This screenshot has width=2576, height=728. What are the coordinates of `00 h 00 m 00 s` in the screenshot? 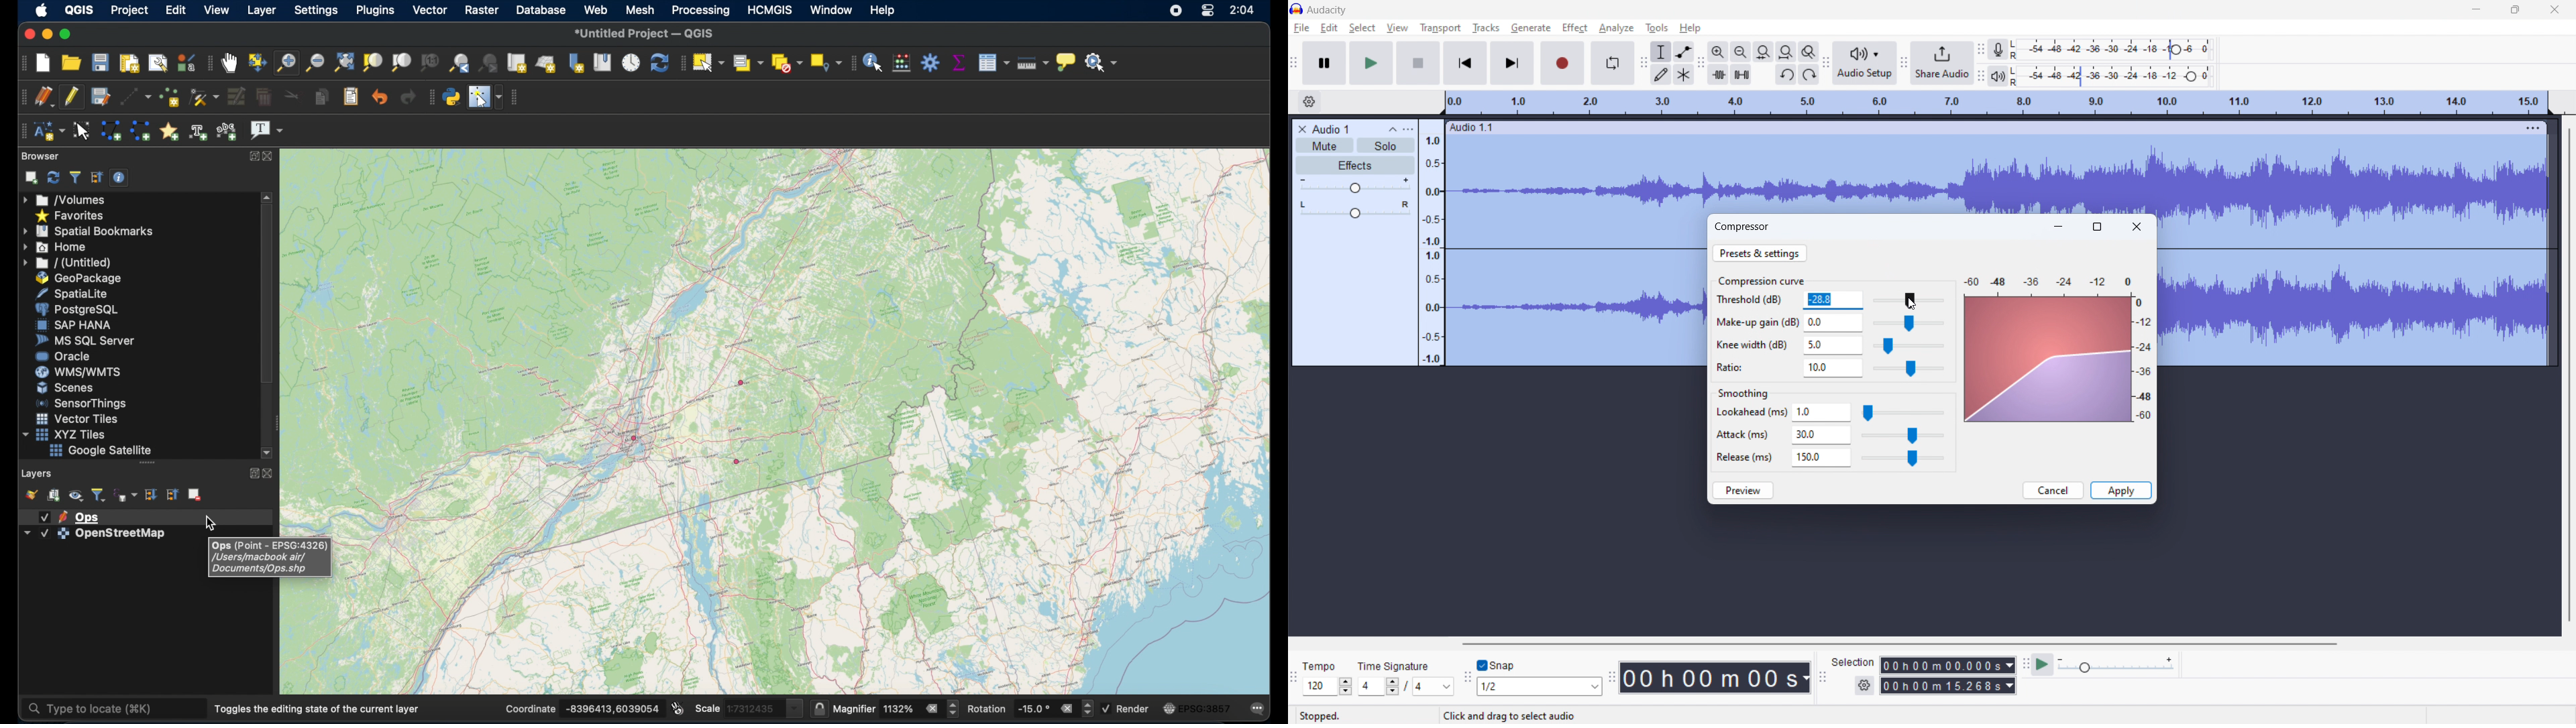 It's located at (1715, 674).